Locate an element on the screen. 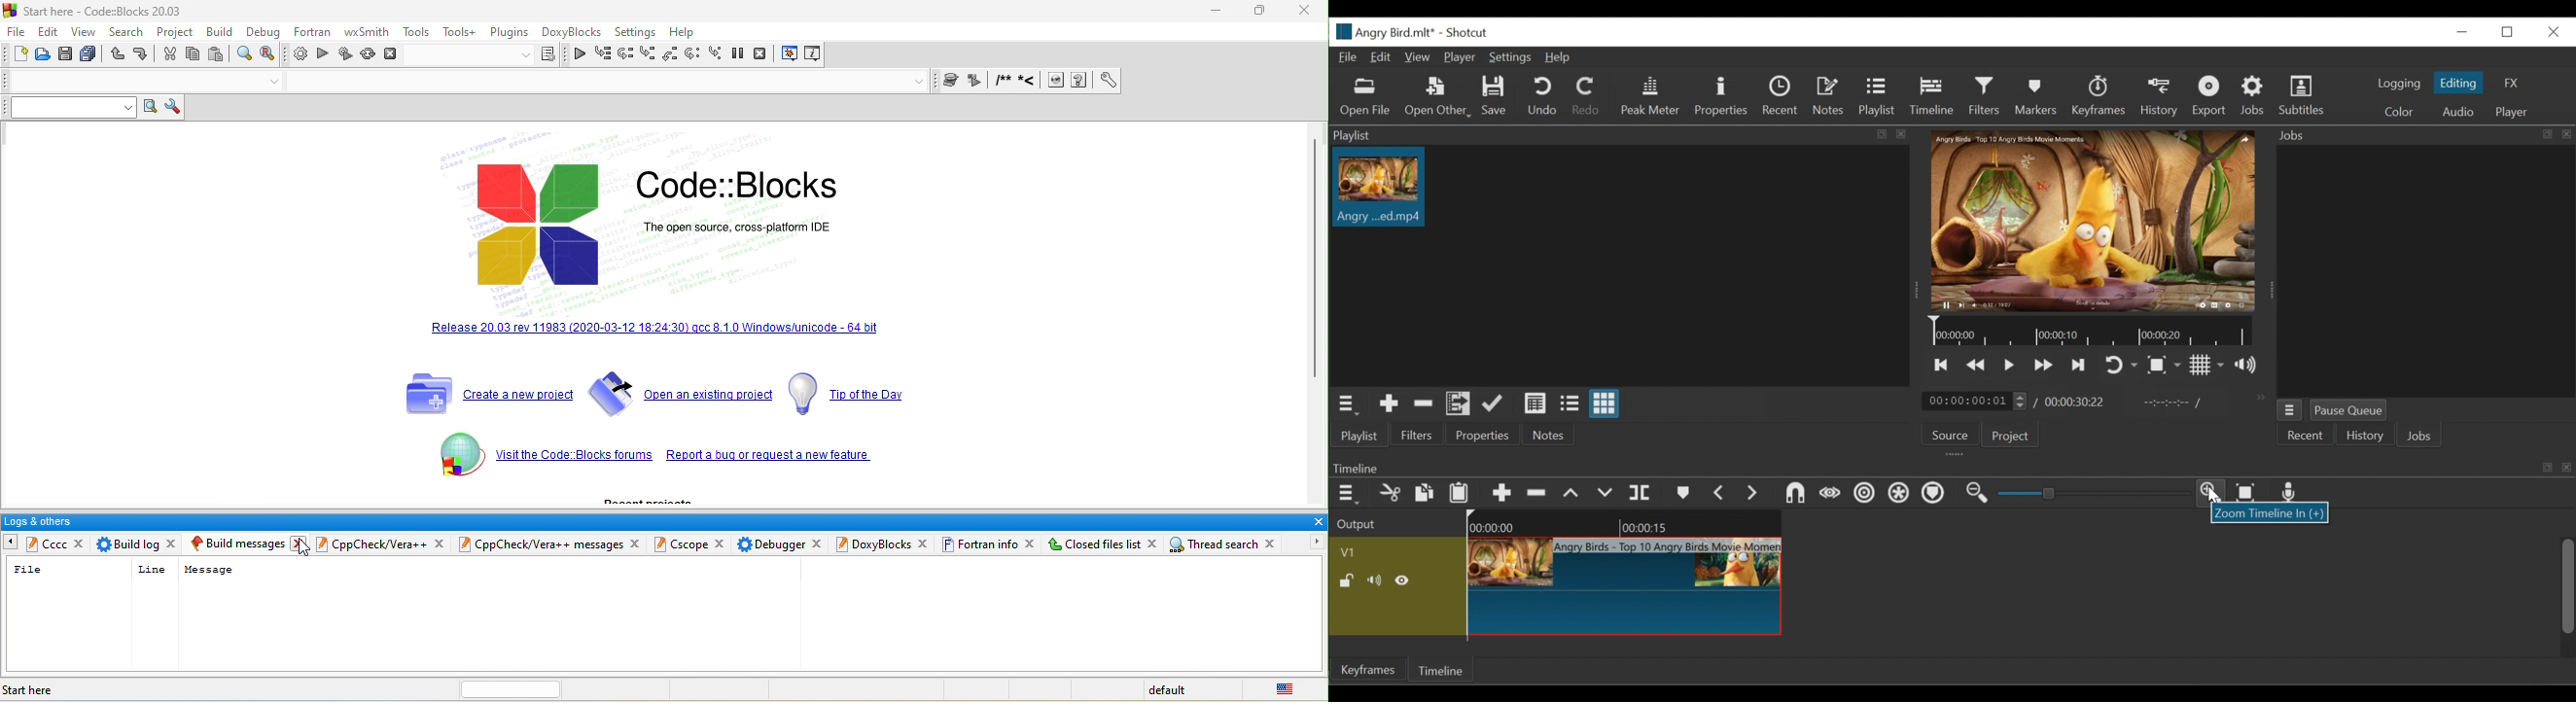 This screenshot has width=2576, height=728. doxy blocks is located at coordinates (873, 545).